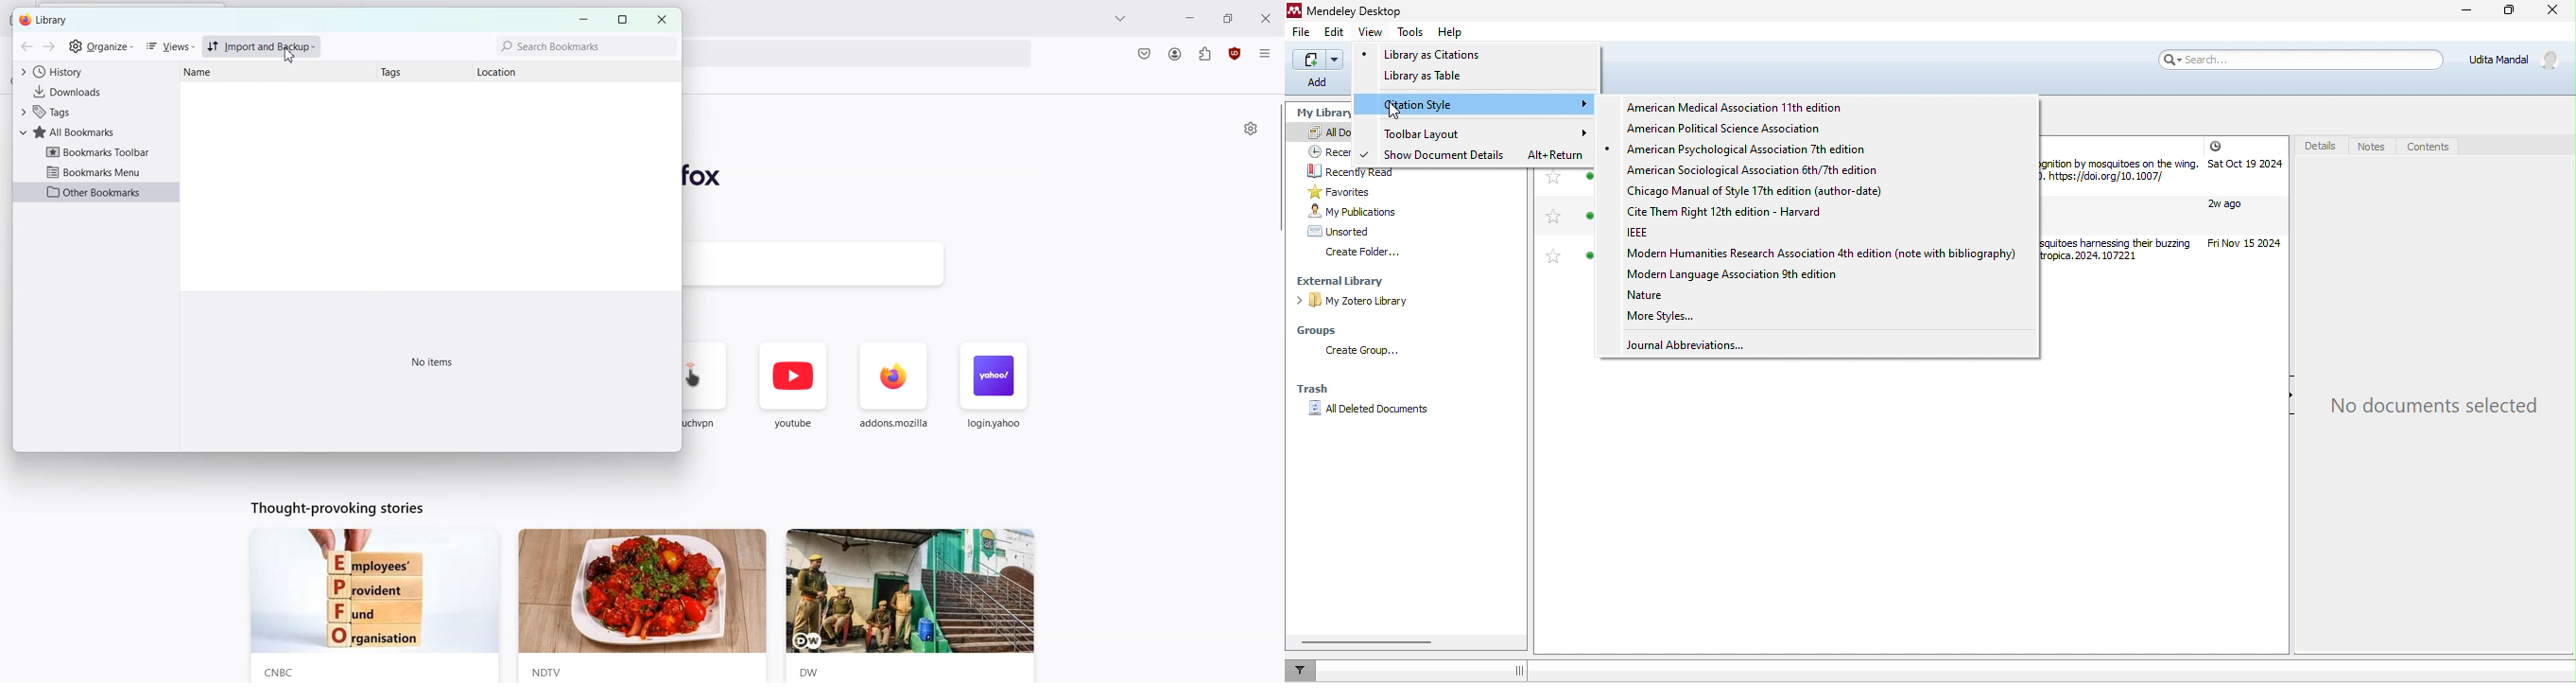 This screenshot has width=2576, height=700. What do you see at coordinates (2303, 61) in the screenshot?
I see `search bar` at bounding box center [2303, 61].